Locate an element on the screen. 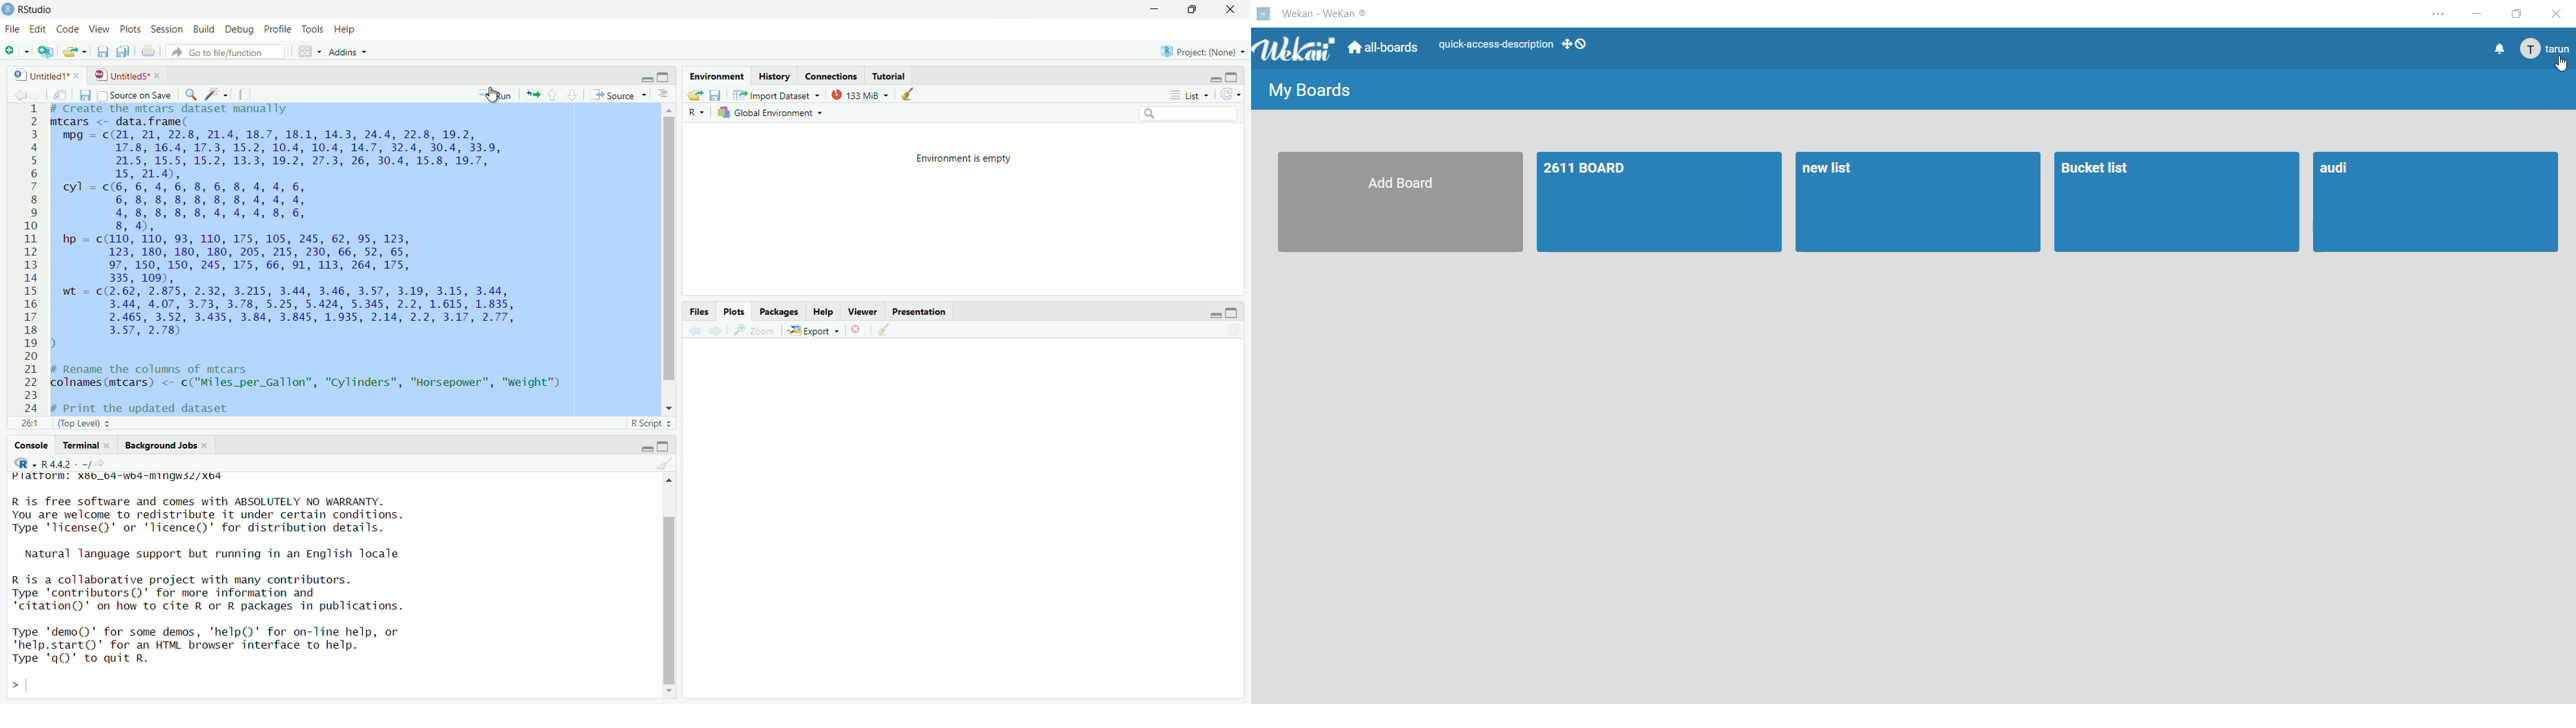 Image resolution: width=2576 pixels, height=728 pixels. Terminal is located at coordinates (81, 445).